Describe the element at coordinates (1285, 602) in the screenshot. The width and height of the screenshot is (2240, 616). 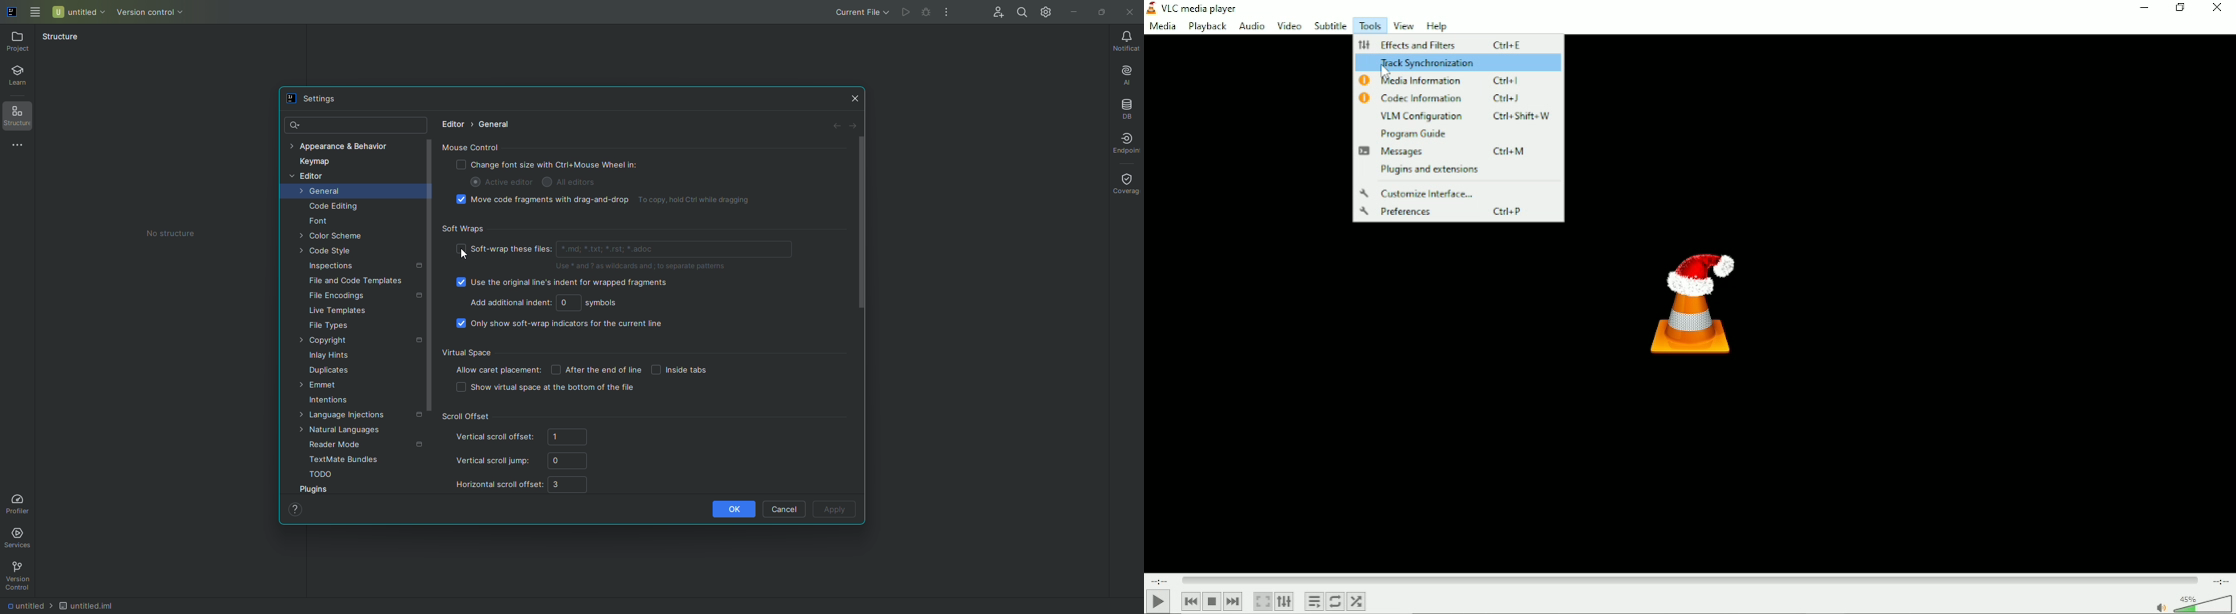
I see `Show extended settings` at that location.